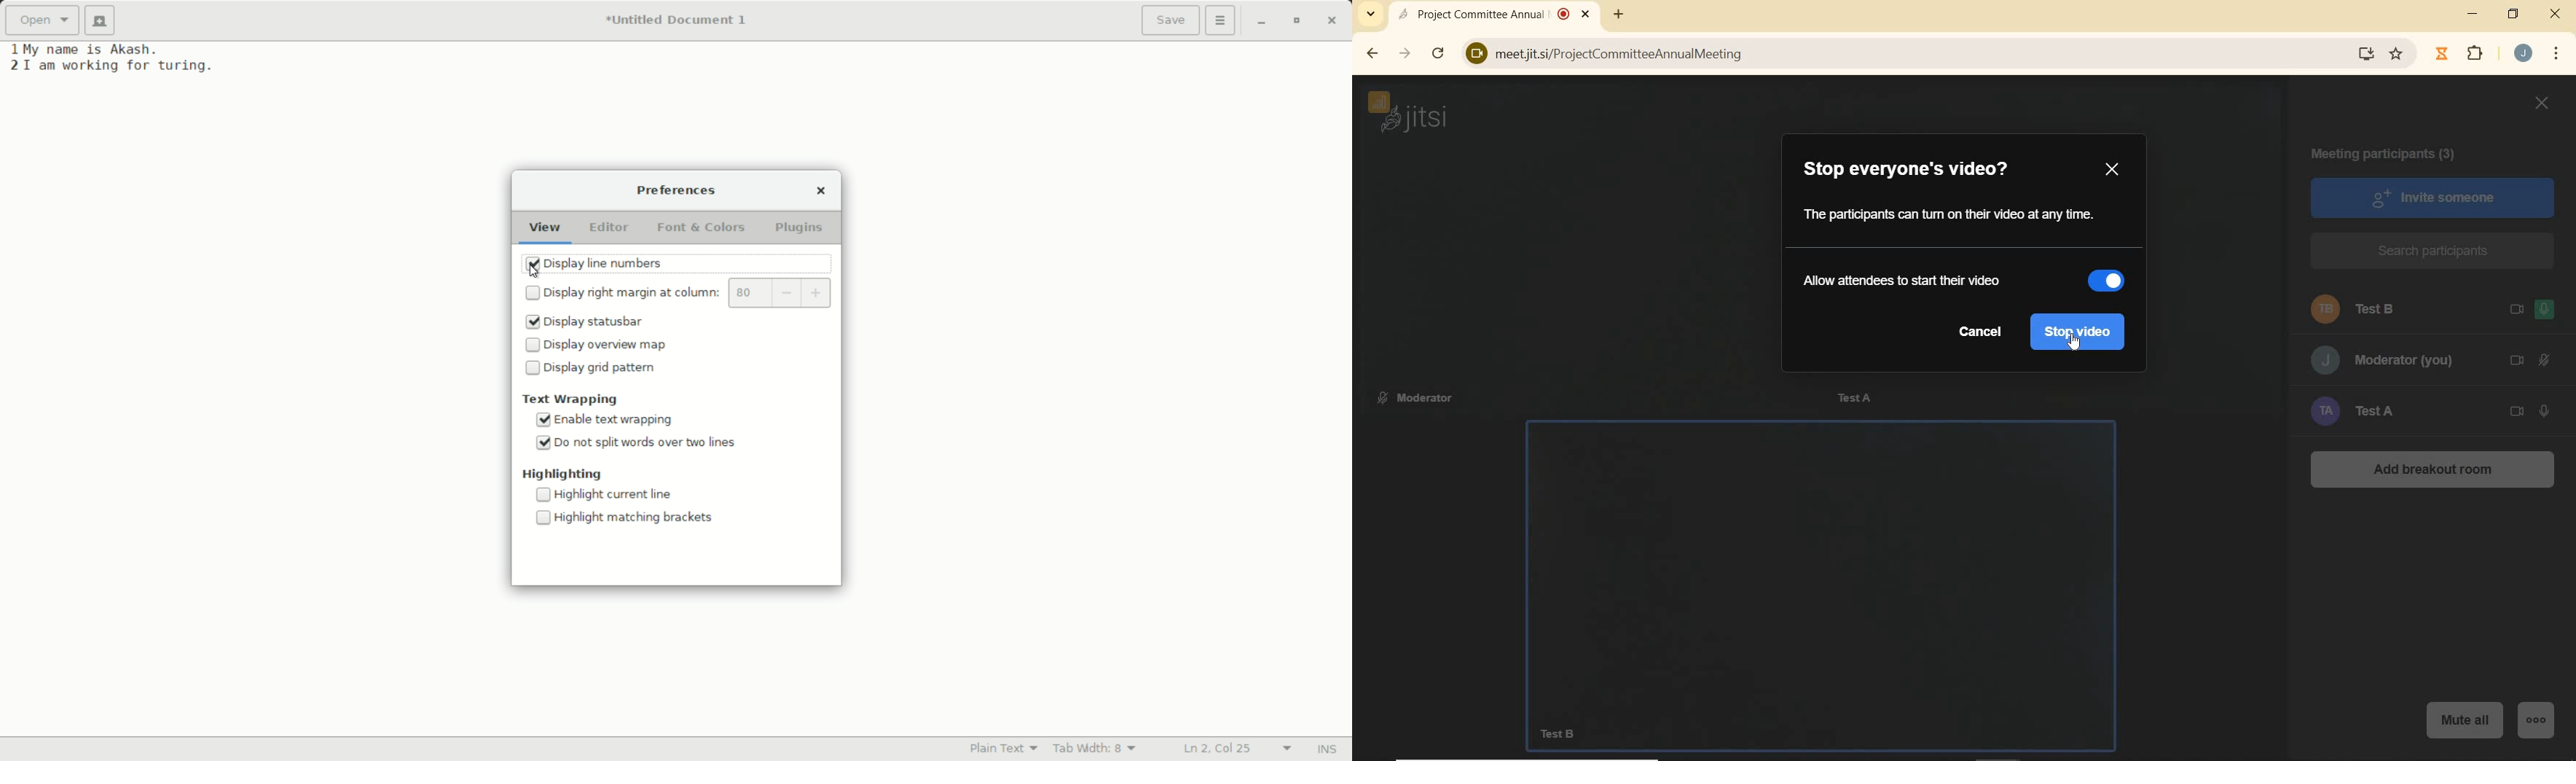 The width and height of the screenshot is (2576, 784). Describe the element at coordinates (2473, 15) in the screenshot. I see `MINIMIZE` at that location.